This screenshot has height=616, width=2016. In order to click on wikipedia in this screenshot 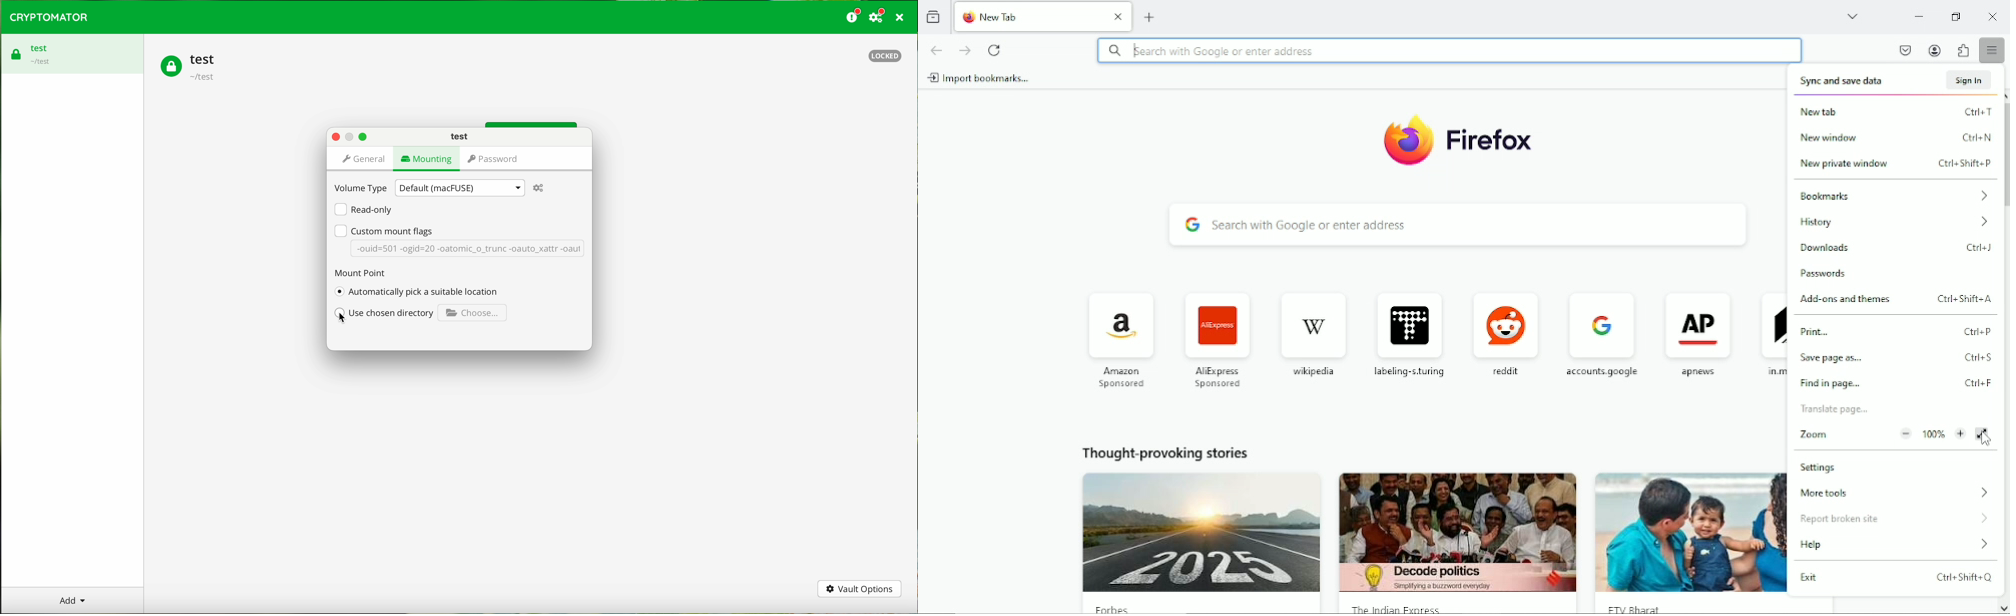, I will do `click(1310, 331)`.